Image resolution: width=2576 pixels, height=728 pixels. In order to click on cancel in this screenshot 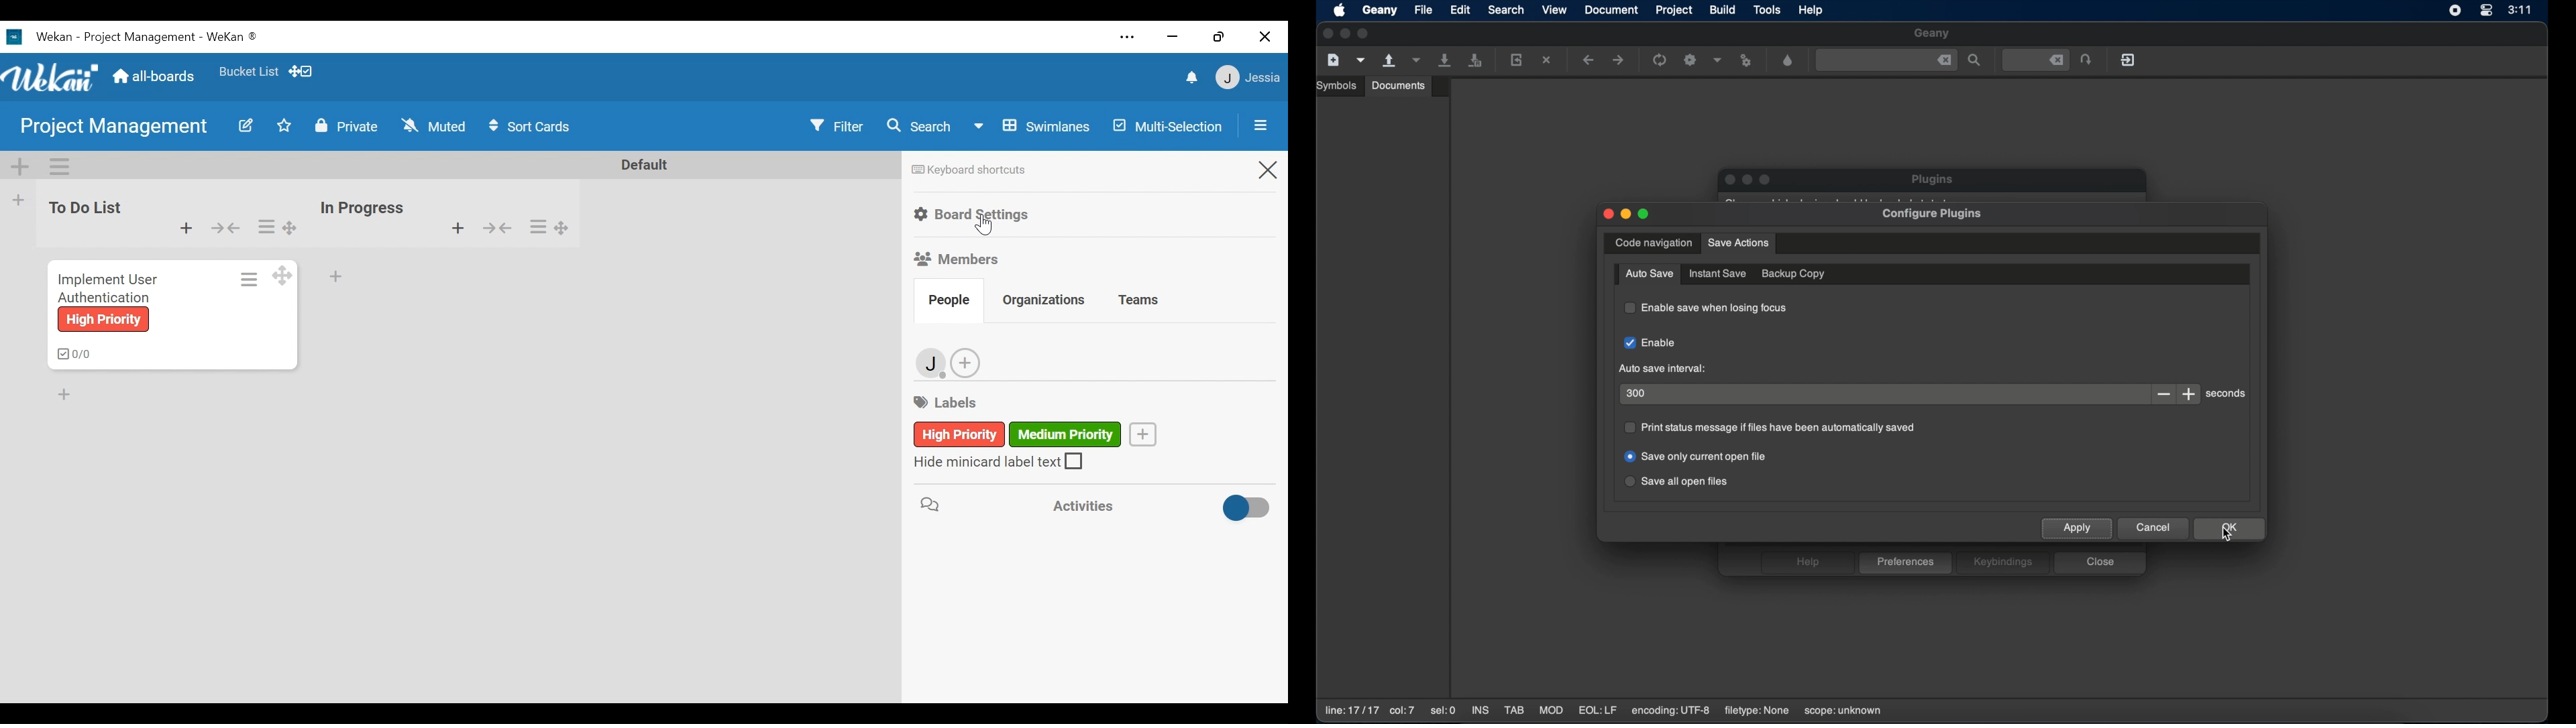, I will do `click(2154, 528)`.